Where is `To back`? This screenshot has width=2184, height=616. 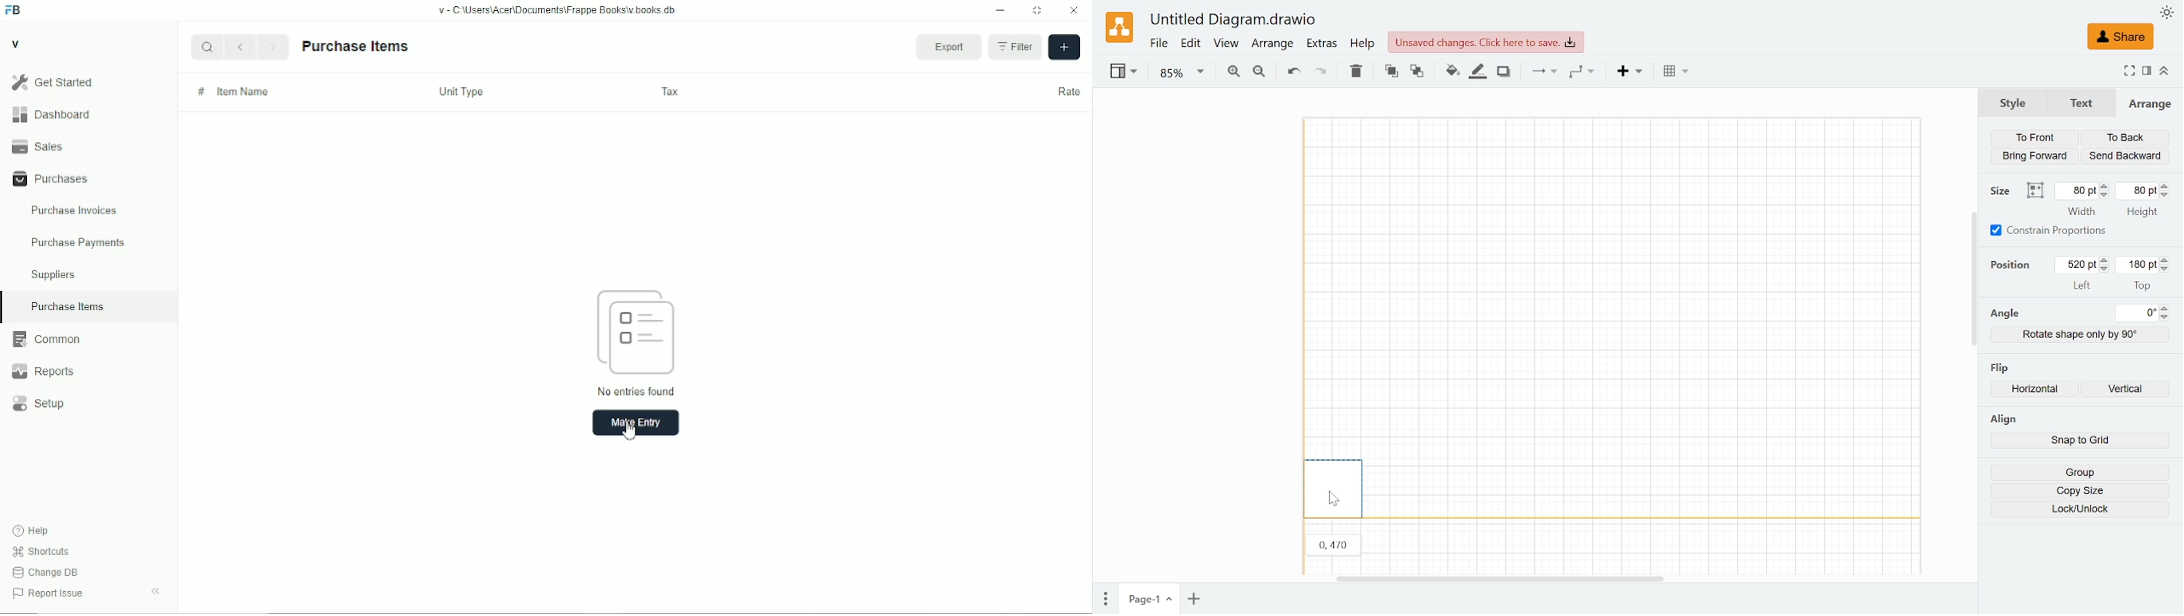 To back is located at coordinates (1418, 72).